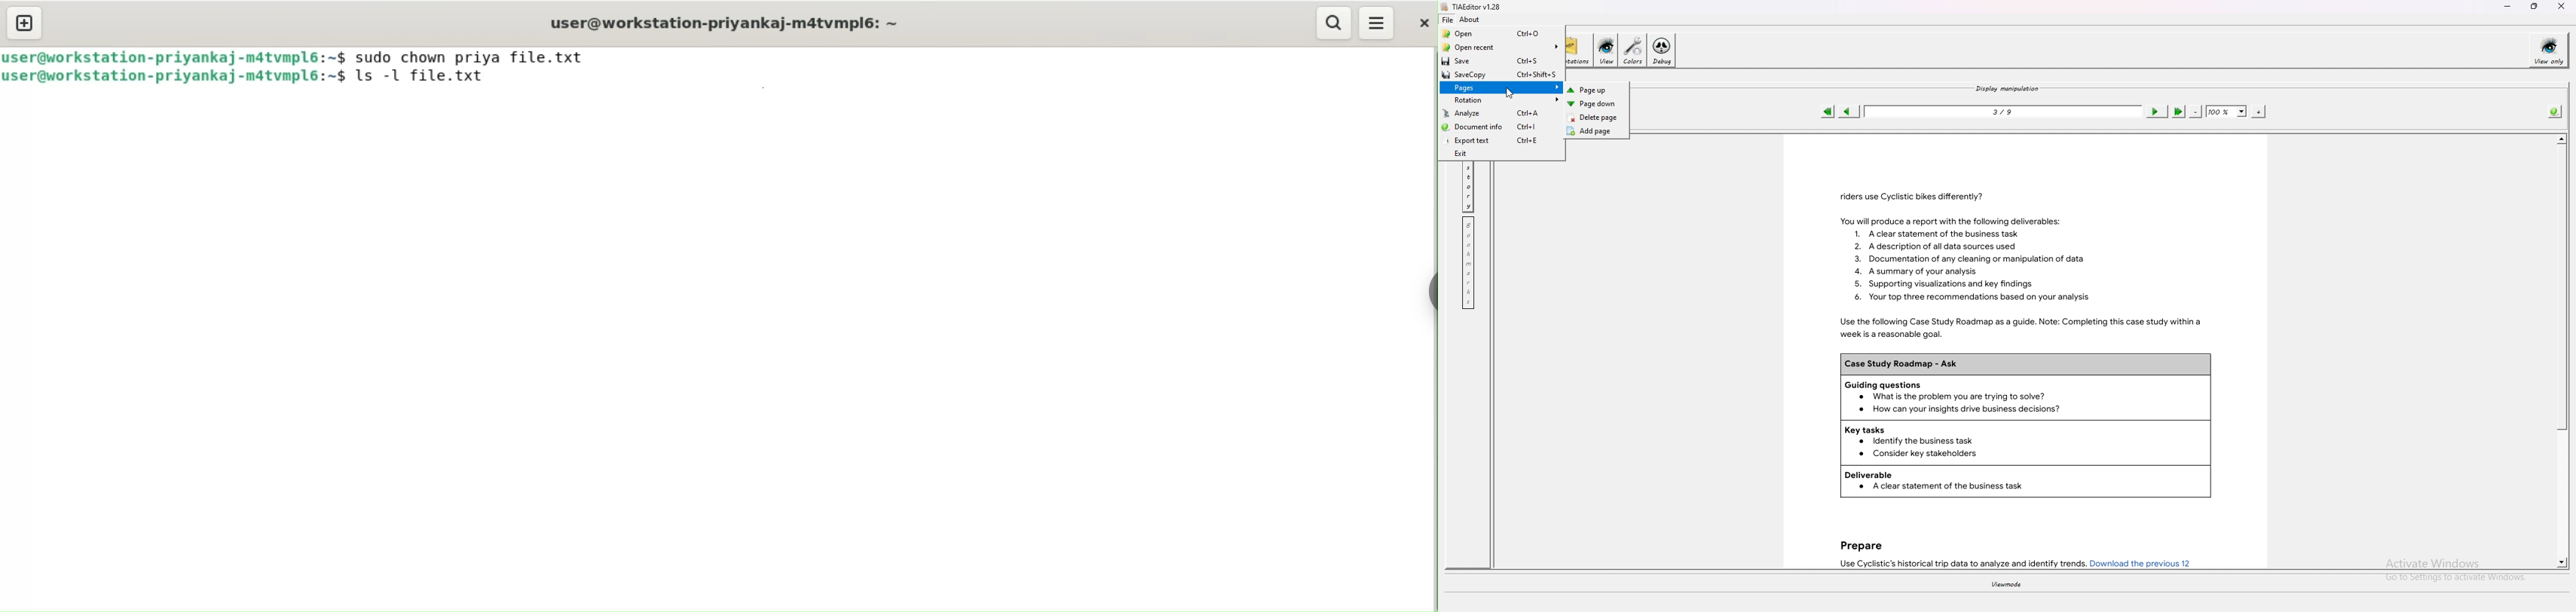  Describe the element at coordinates (1491, 126) in the screenshot. I see `Document info  Ctrl+|` at that location.